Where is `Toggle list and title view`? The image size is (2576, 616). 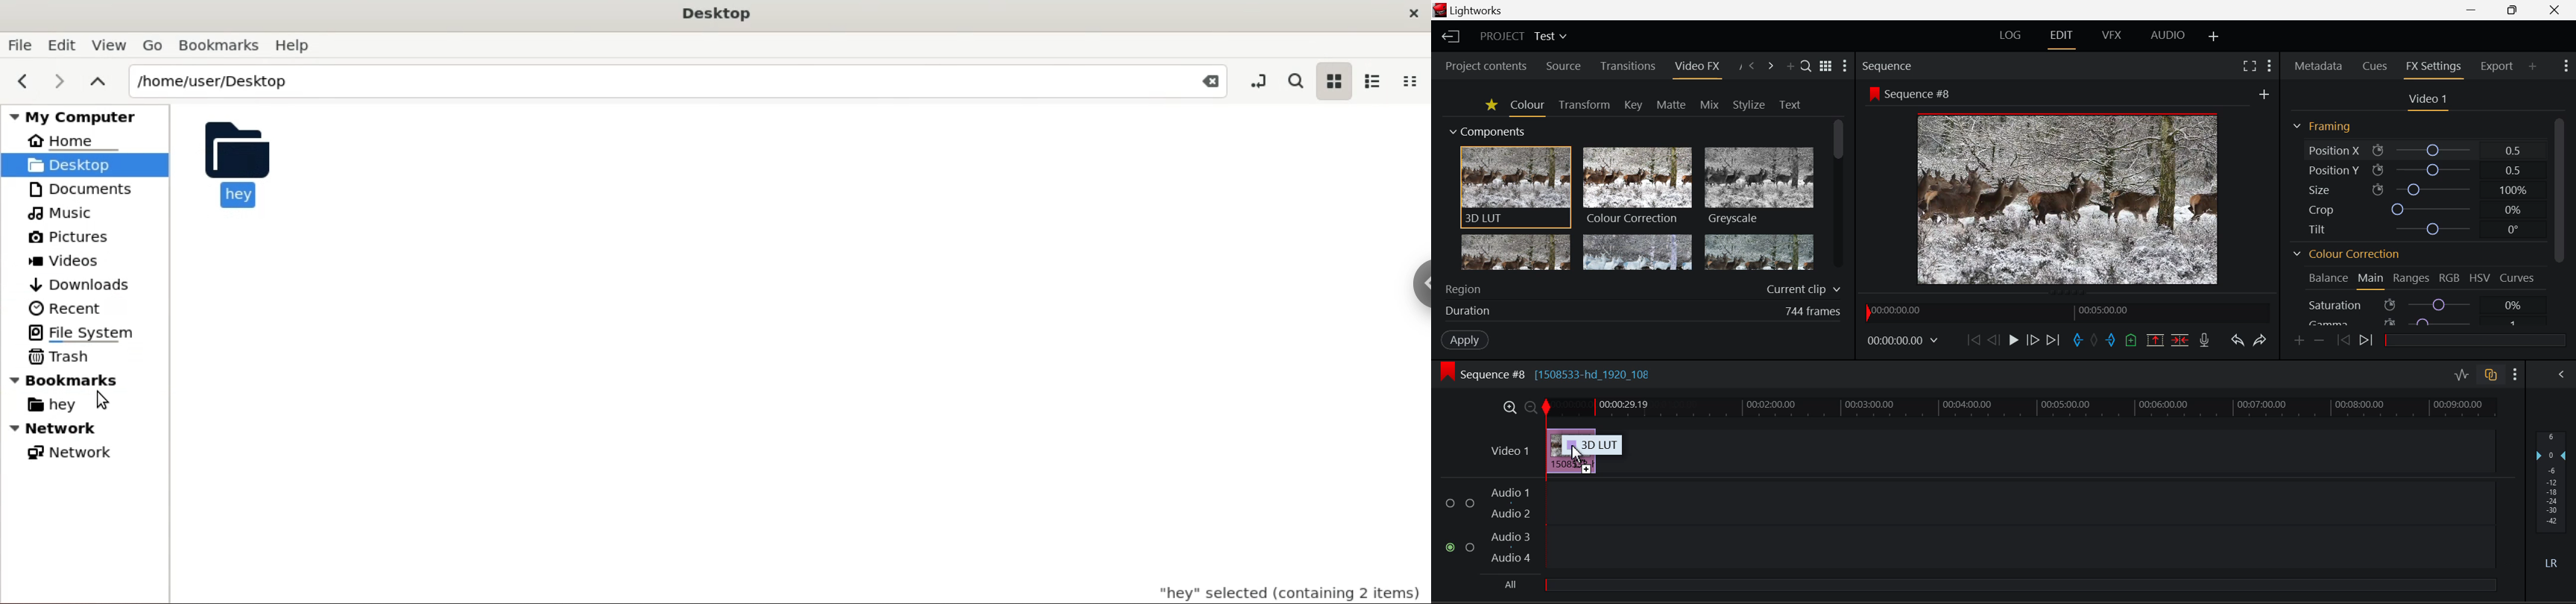 Toggle list and title view is located at coordinates (1825, 64).